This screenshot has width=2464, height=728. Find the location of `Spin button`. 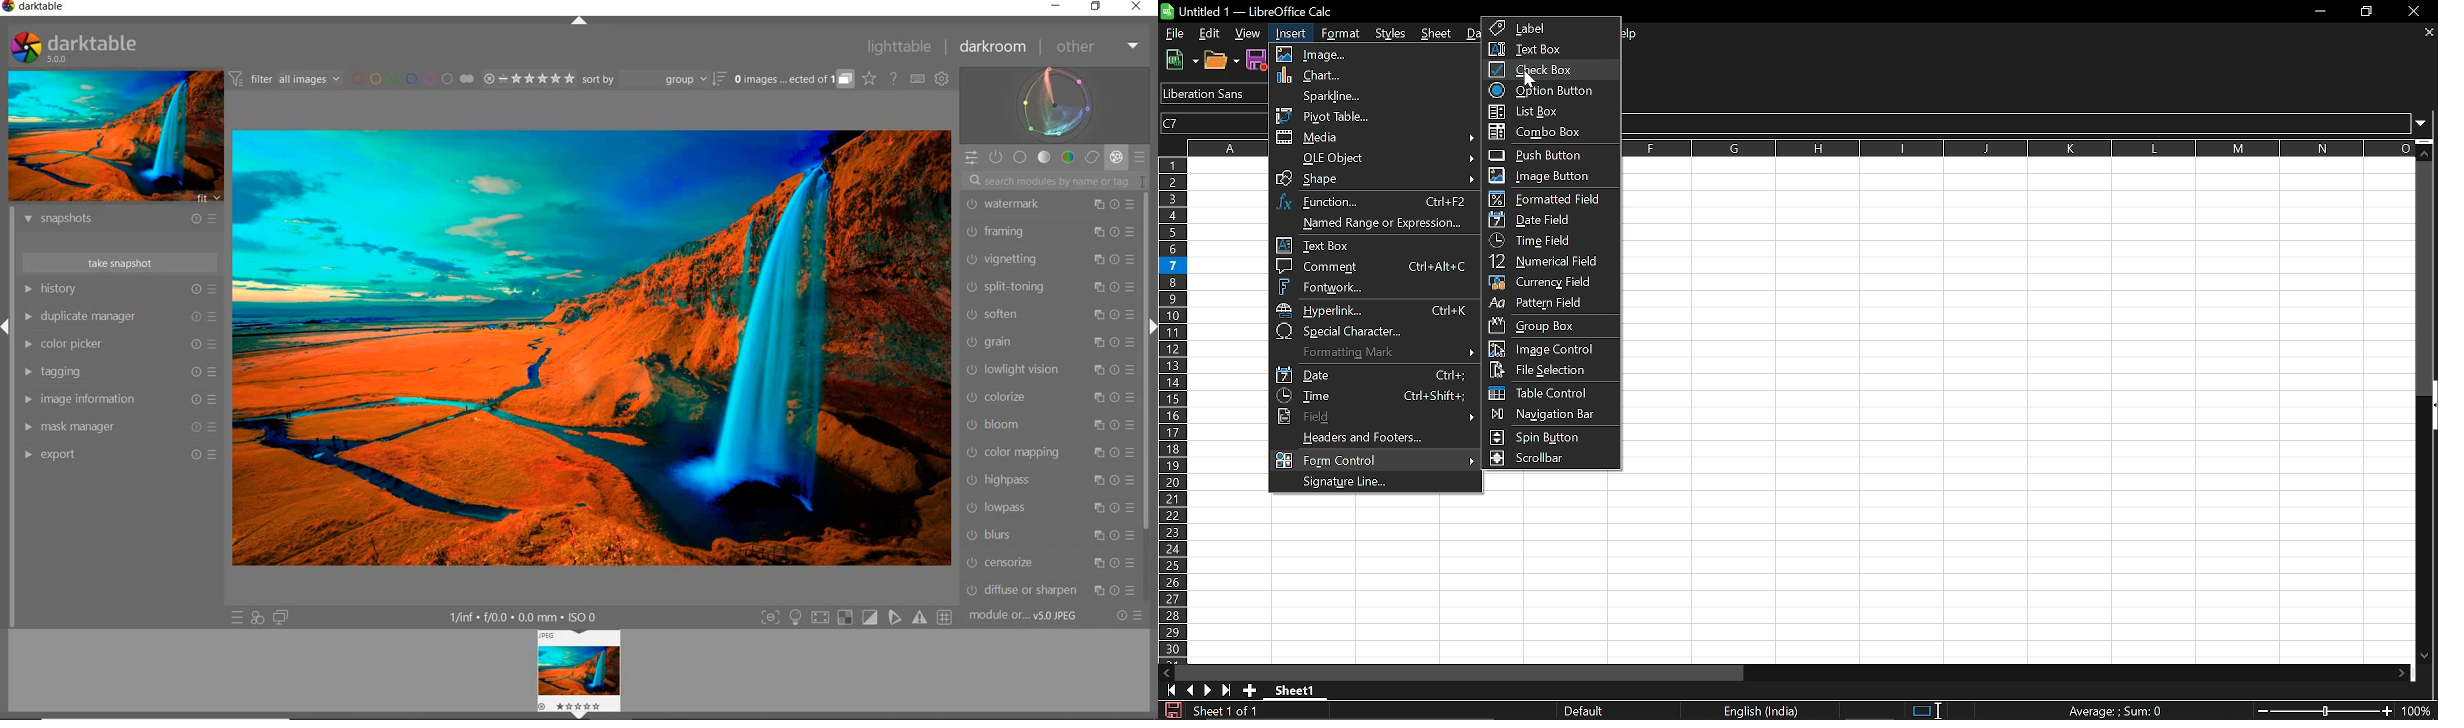

Spin button is located at coordinates (1542, 438).